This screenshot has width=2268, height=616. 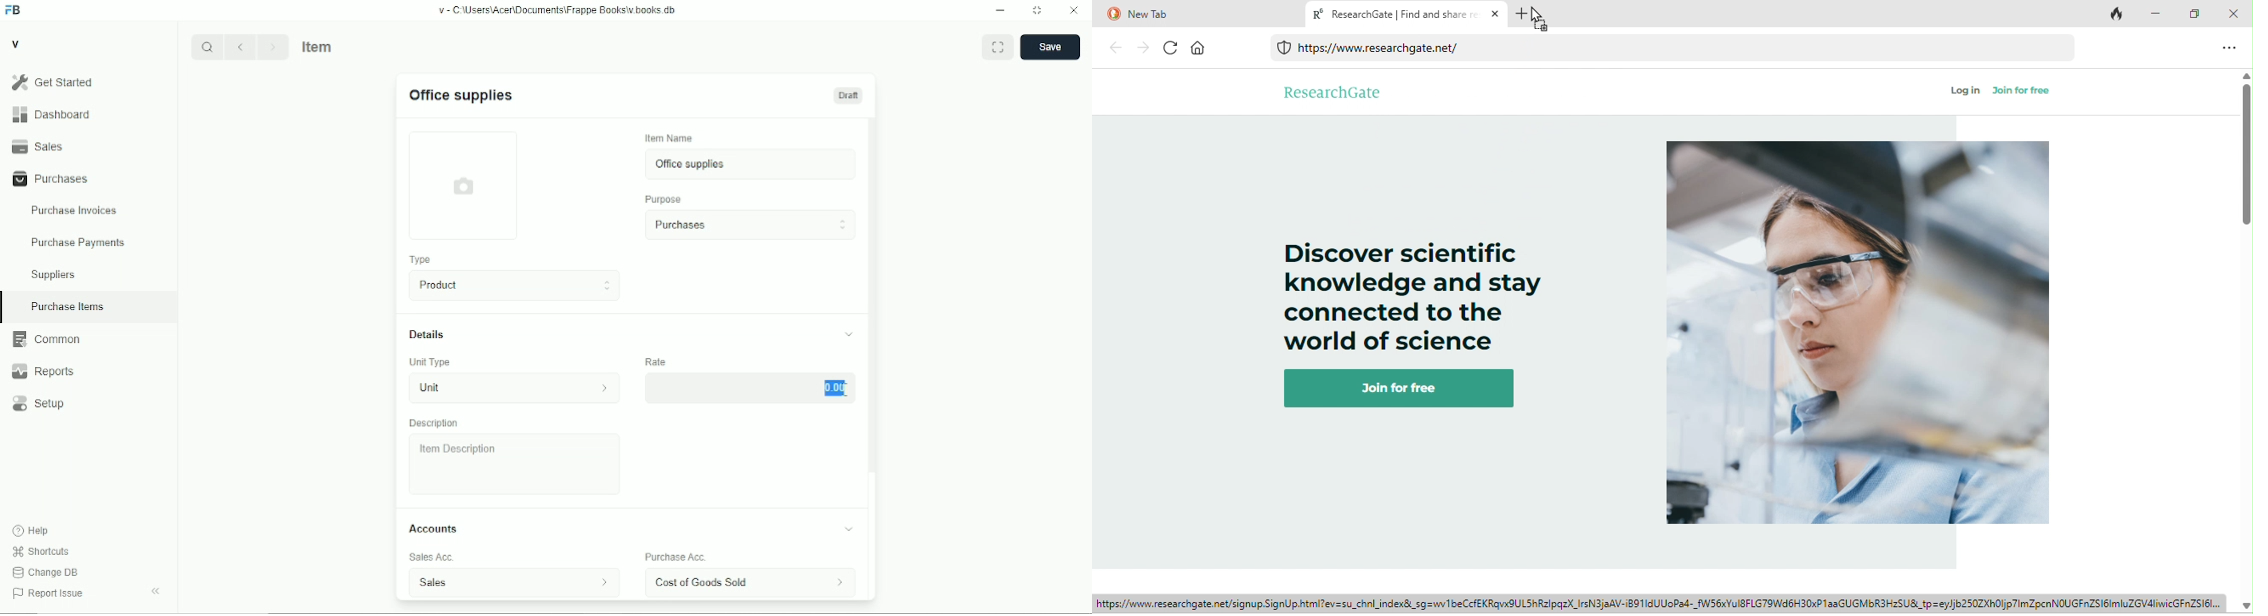 I want to click on help, so click(x=32, y=531).